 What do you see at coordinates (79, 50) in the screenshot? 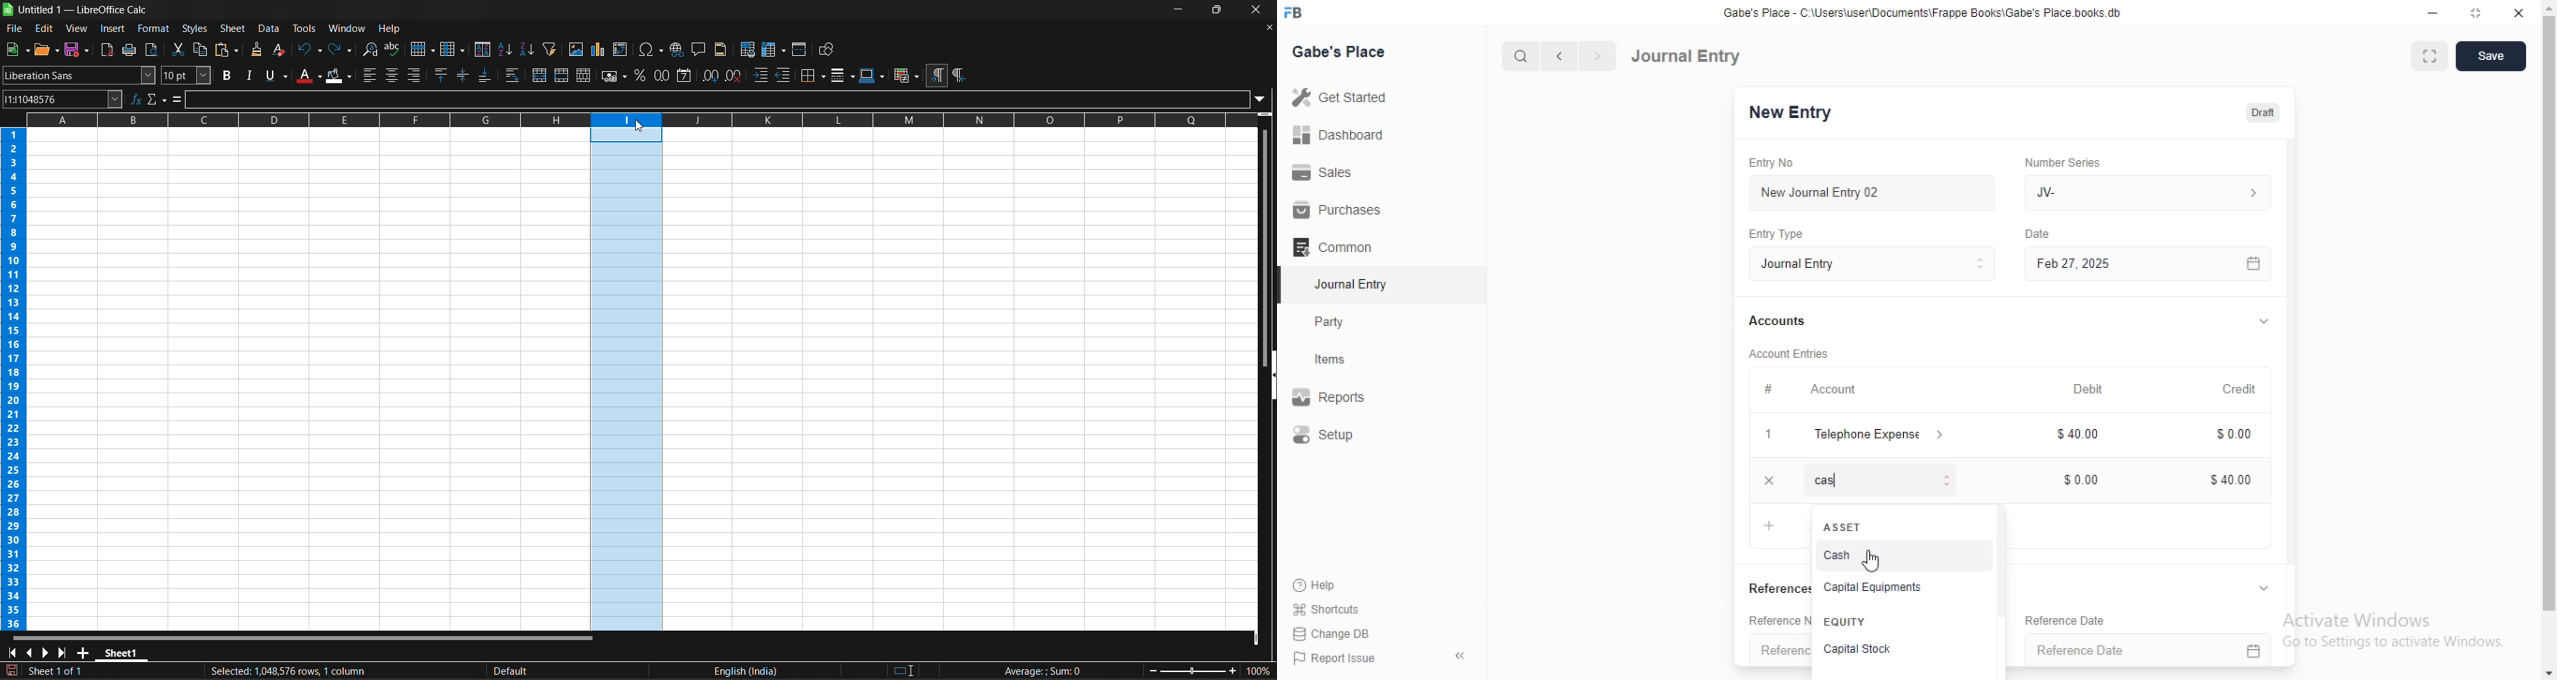
I see `save` at bounding box center [79, 50].